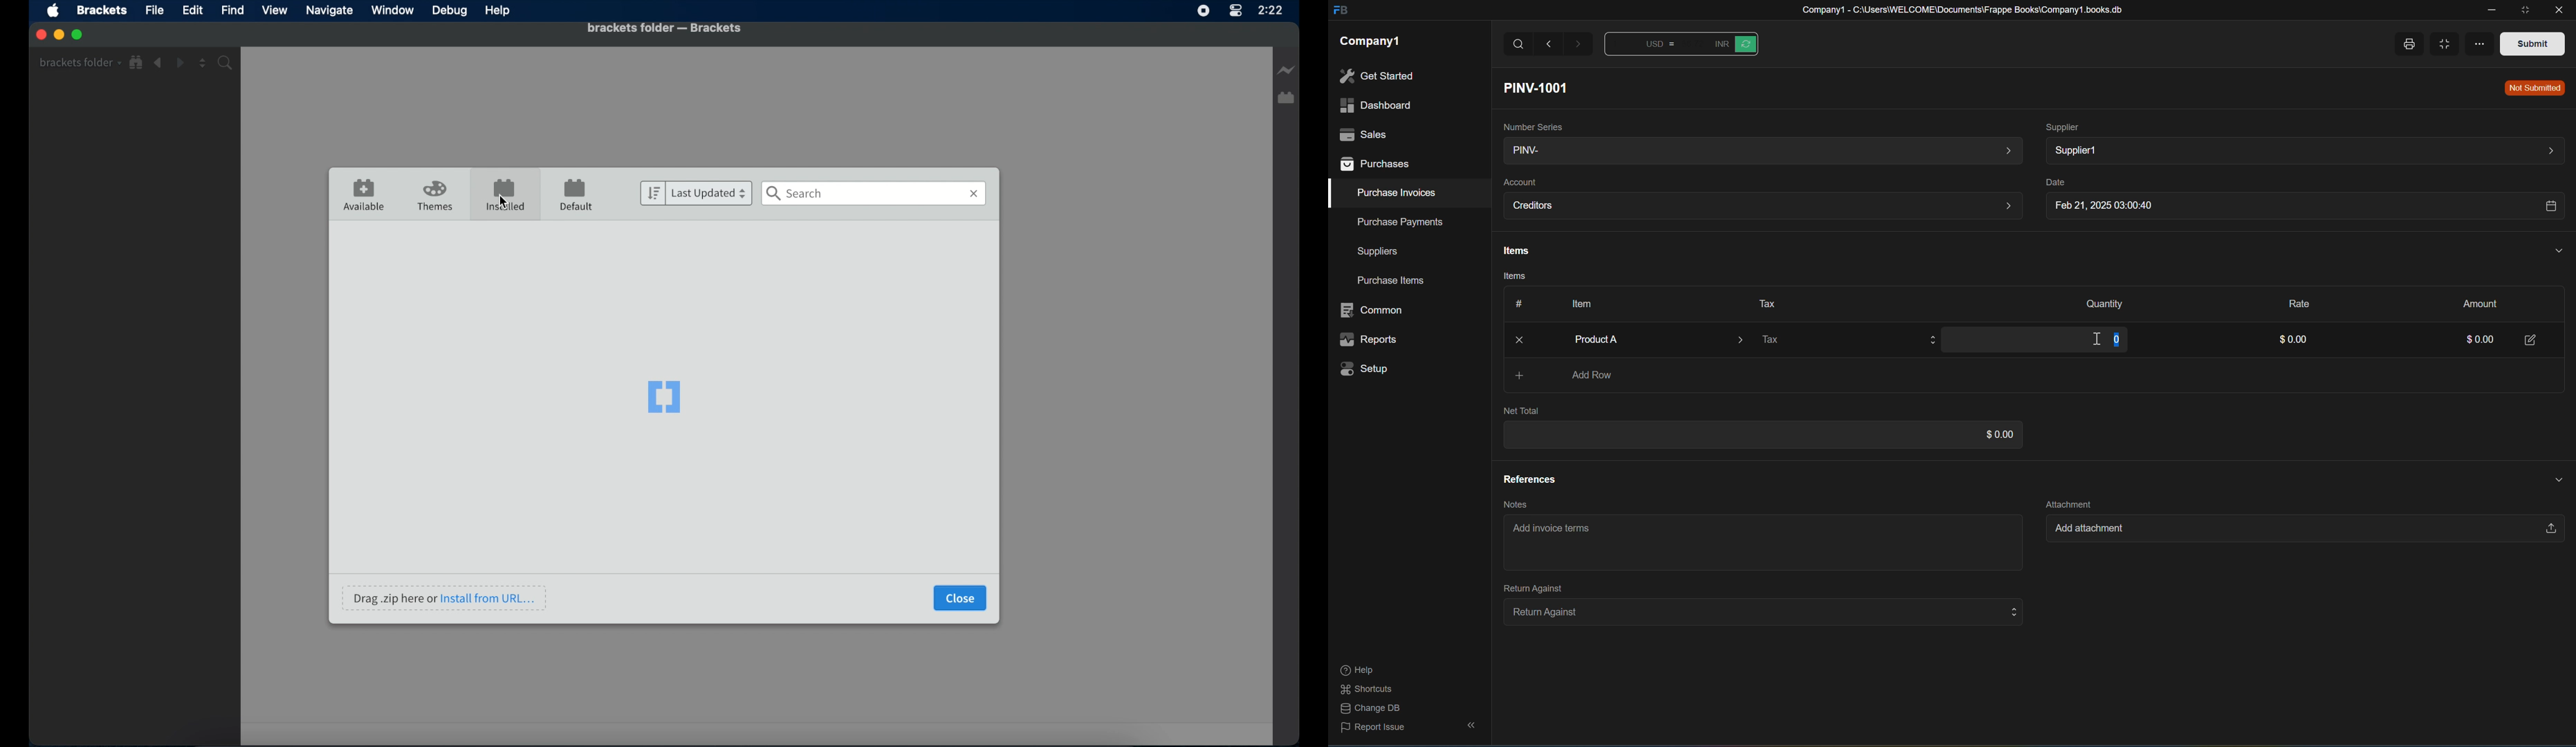  I want to click on Tax, so click(1763, 303).